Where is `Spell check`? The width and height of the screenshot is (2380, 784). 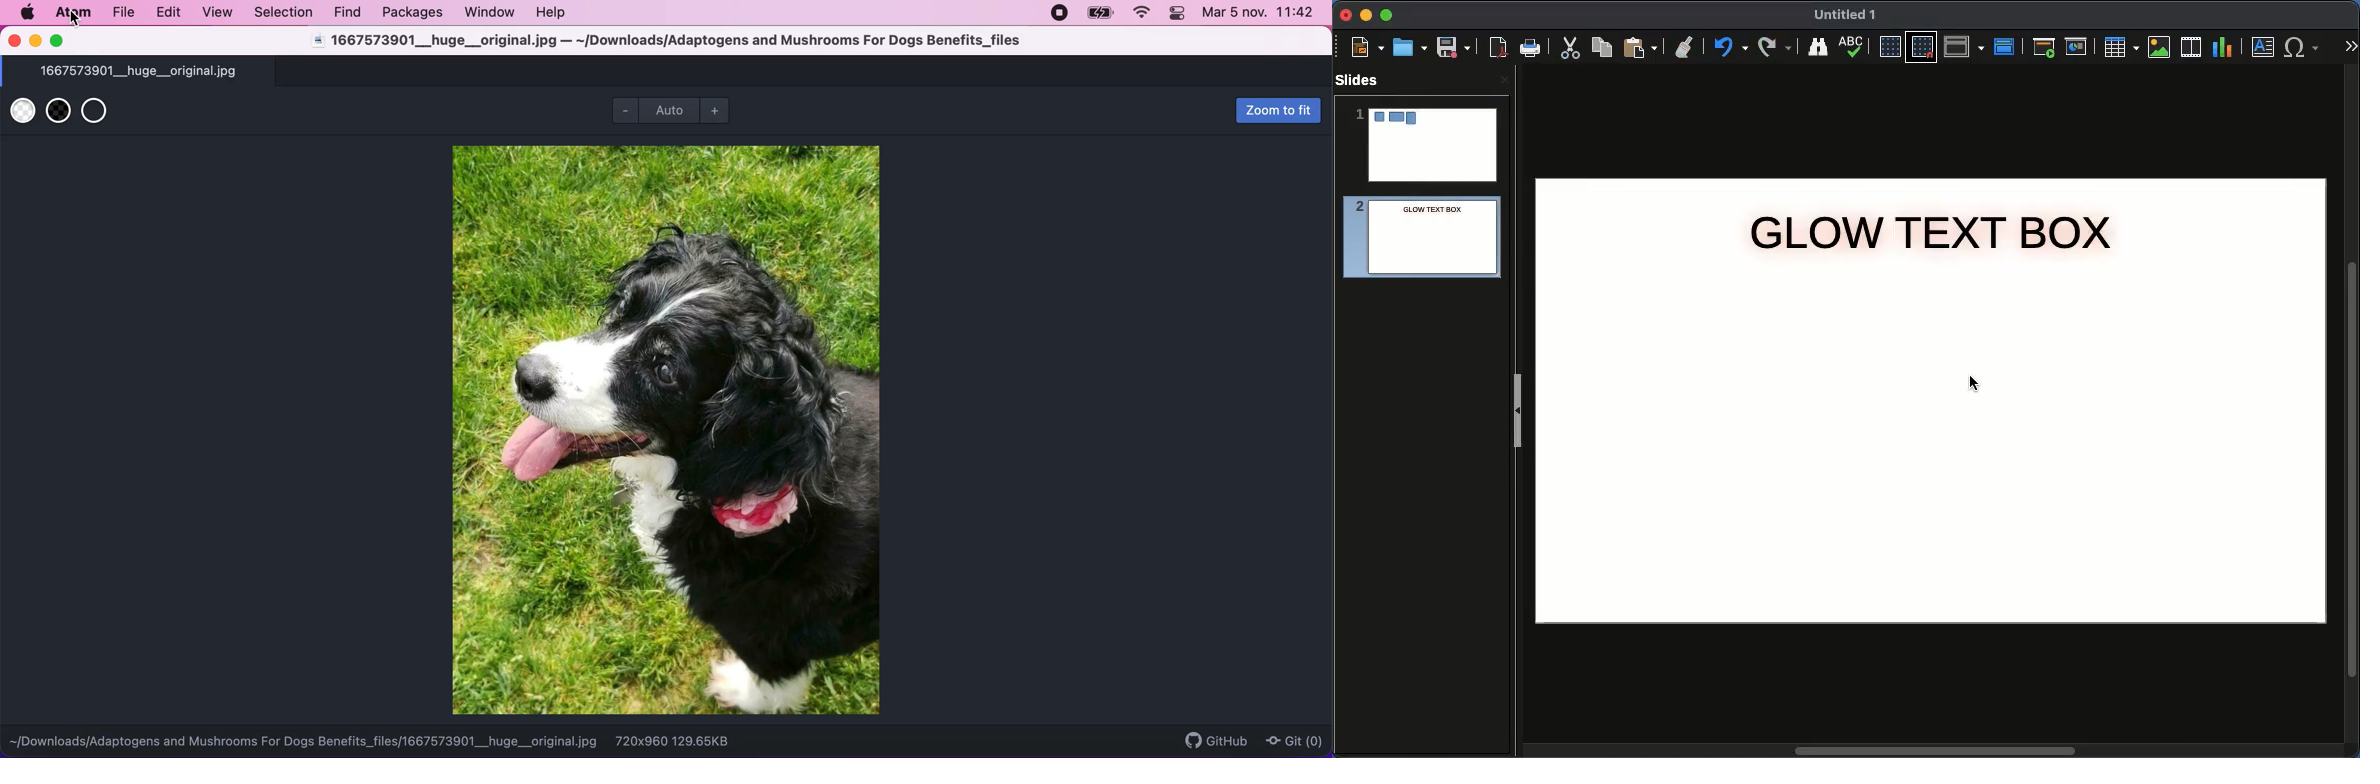 Spell check is located at coordinates (1853, 48).